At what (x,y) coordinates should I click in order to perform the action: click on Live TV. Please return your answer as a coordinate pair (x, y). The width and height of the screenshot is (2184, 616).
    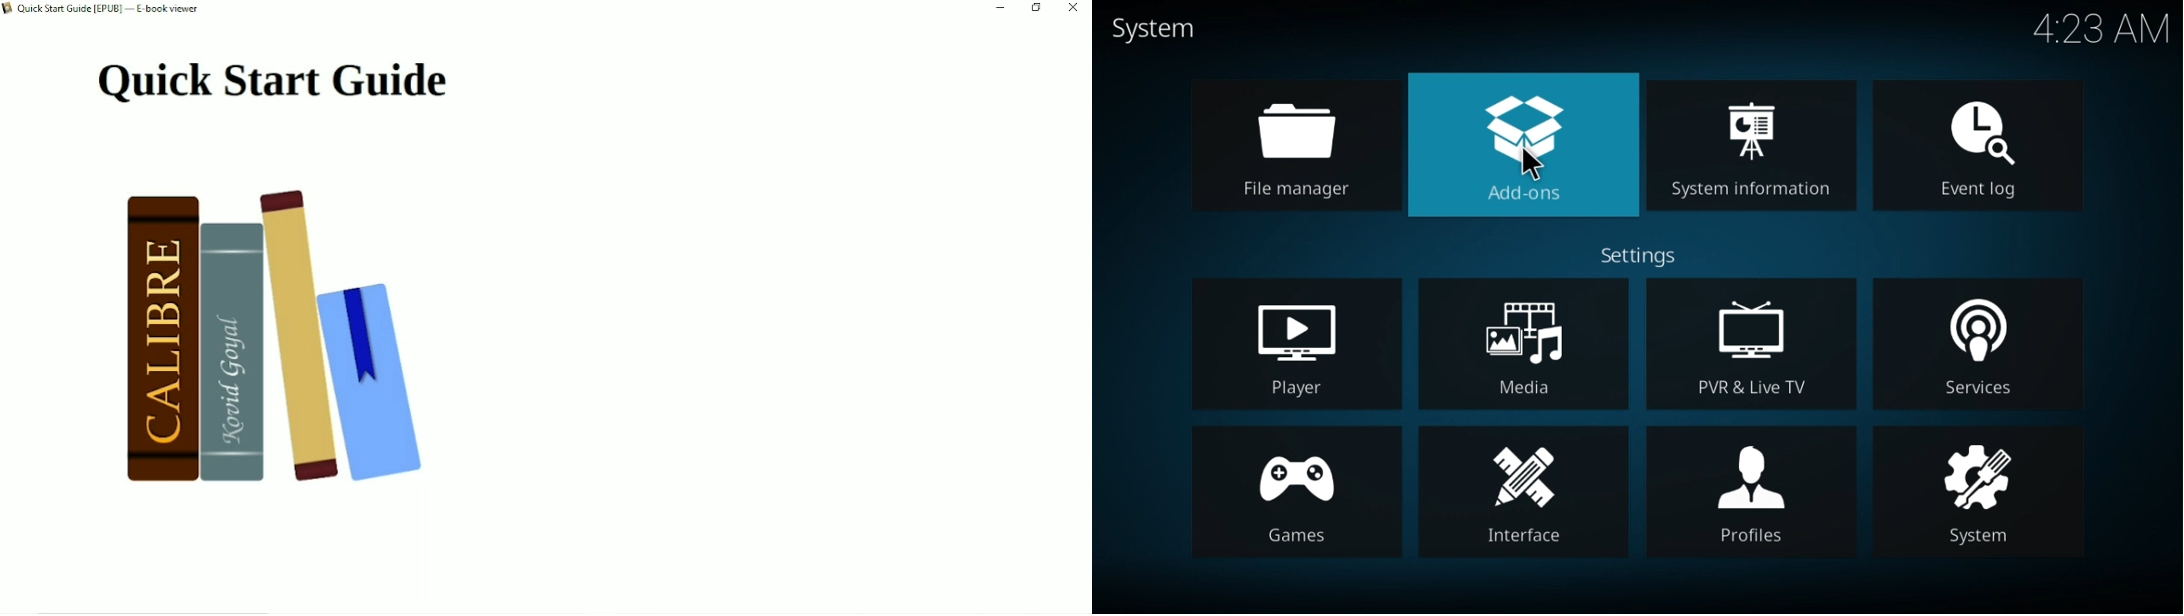
    Looking at the image, I should click on (1748, 345).